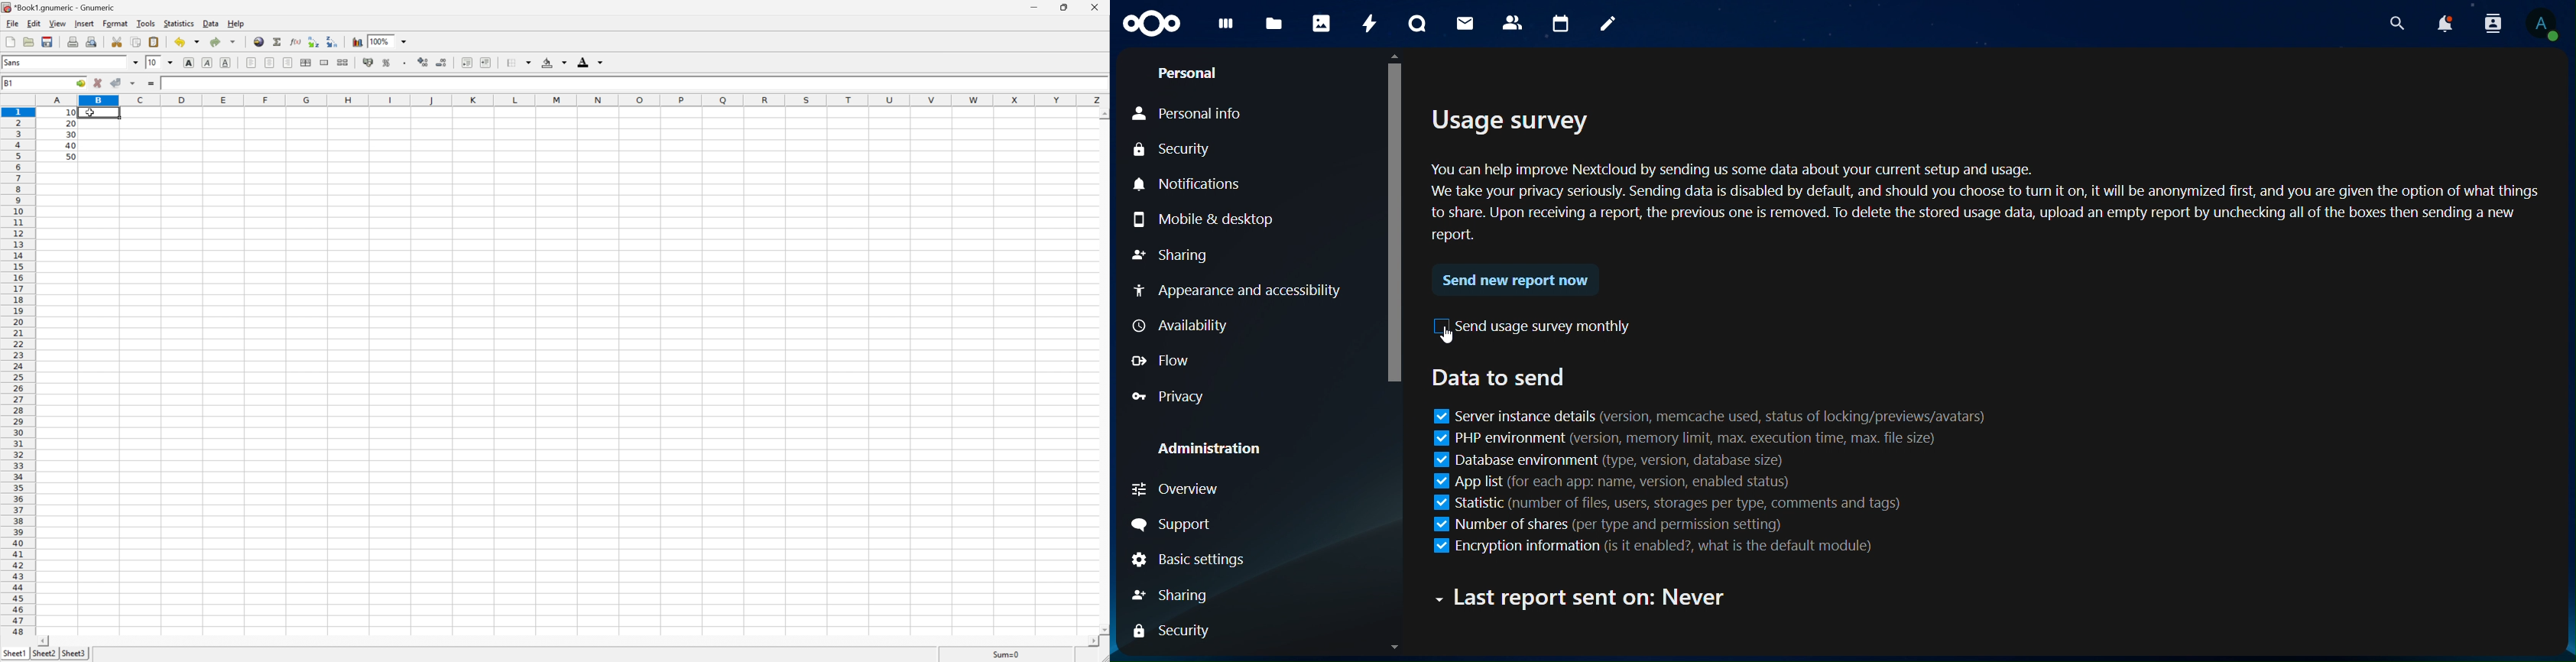  What do you see at coordinates (212, 23) in the screenshot?
I see `Data` at bounding box center [212, 23].